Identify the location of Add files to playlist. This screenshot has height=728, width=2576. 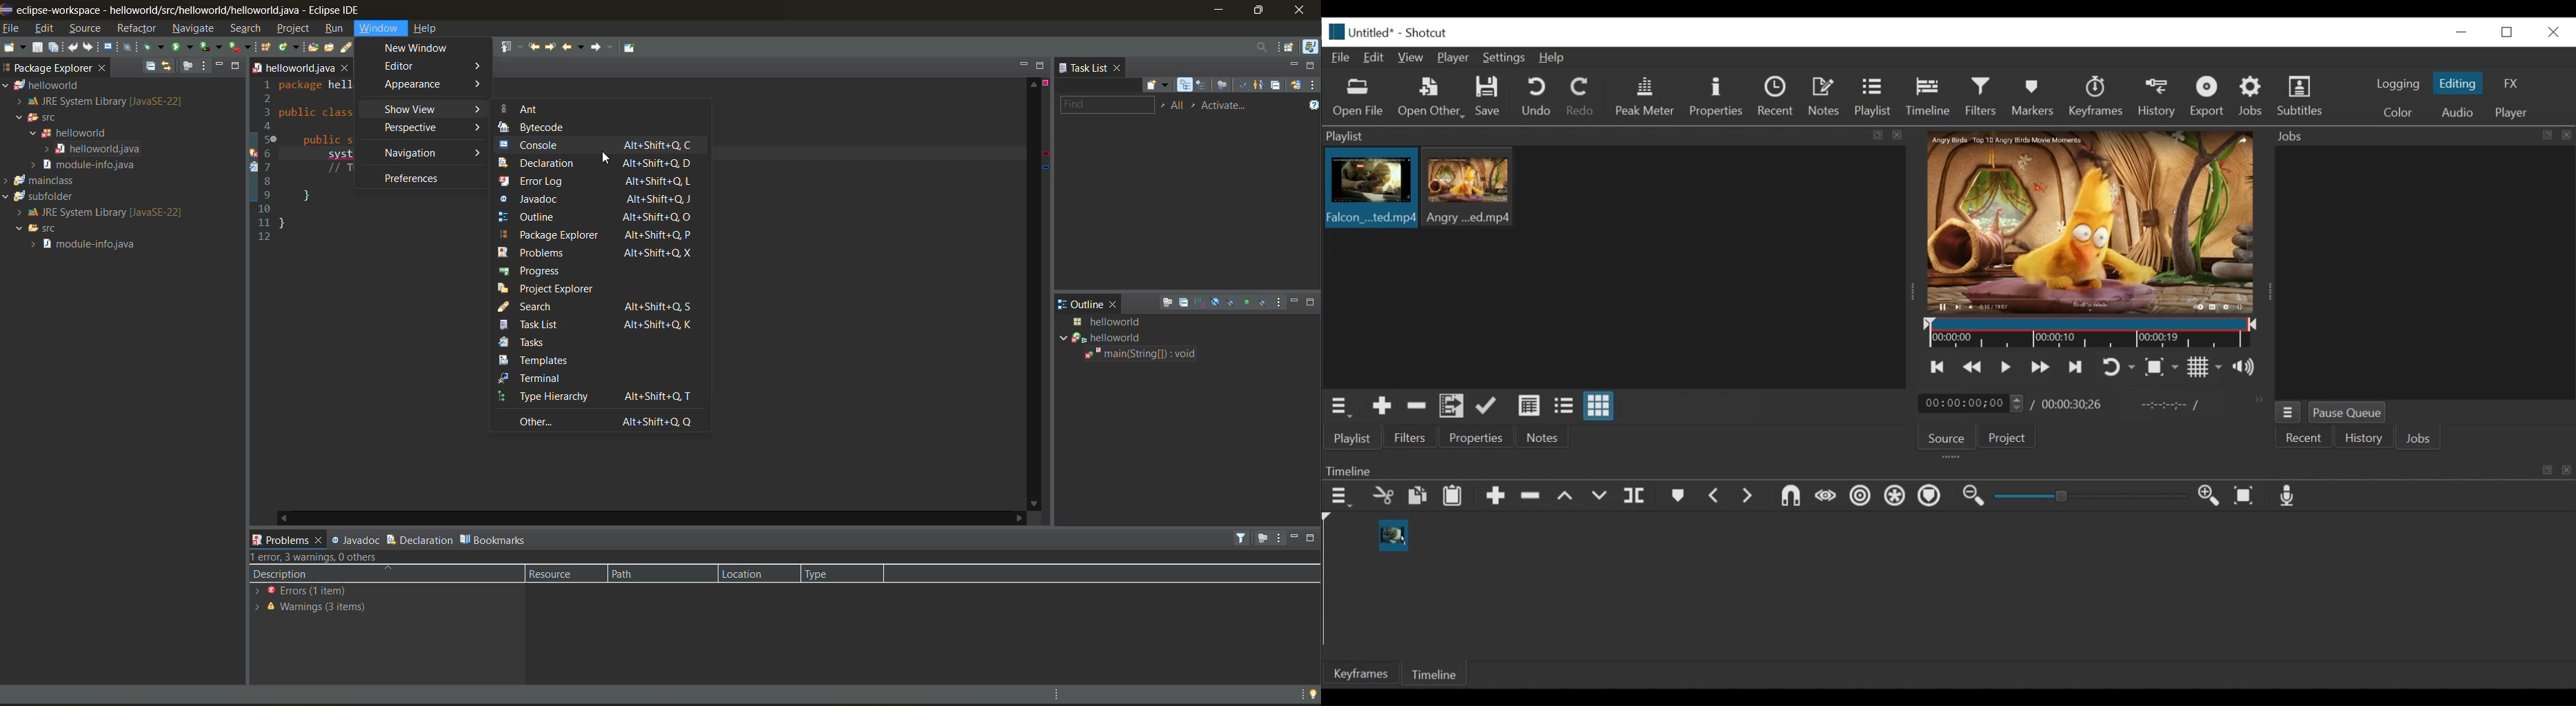
(1452, 408).